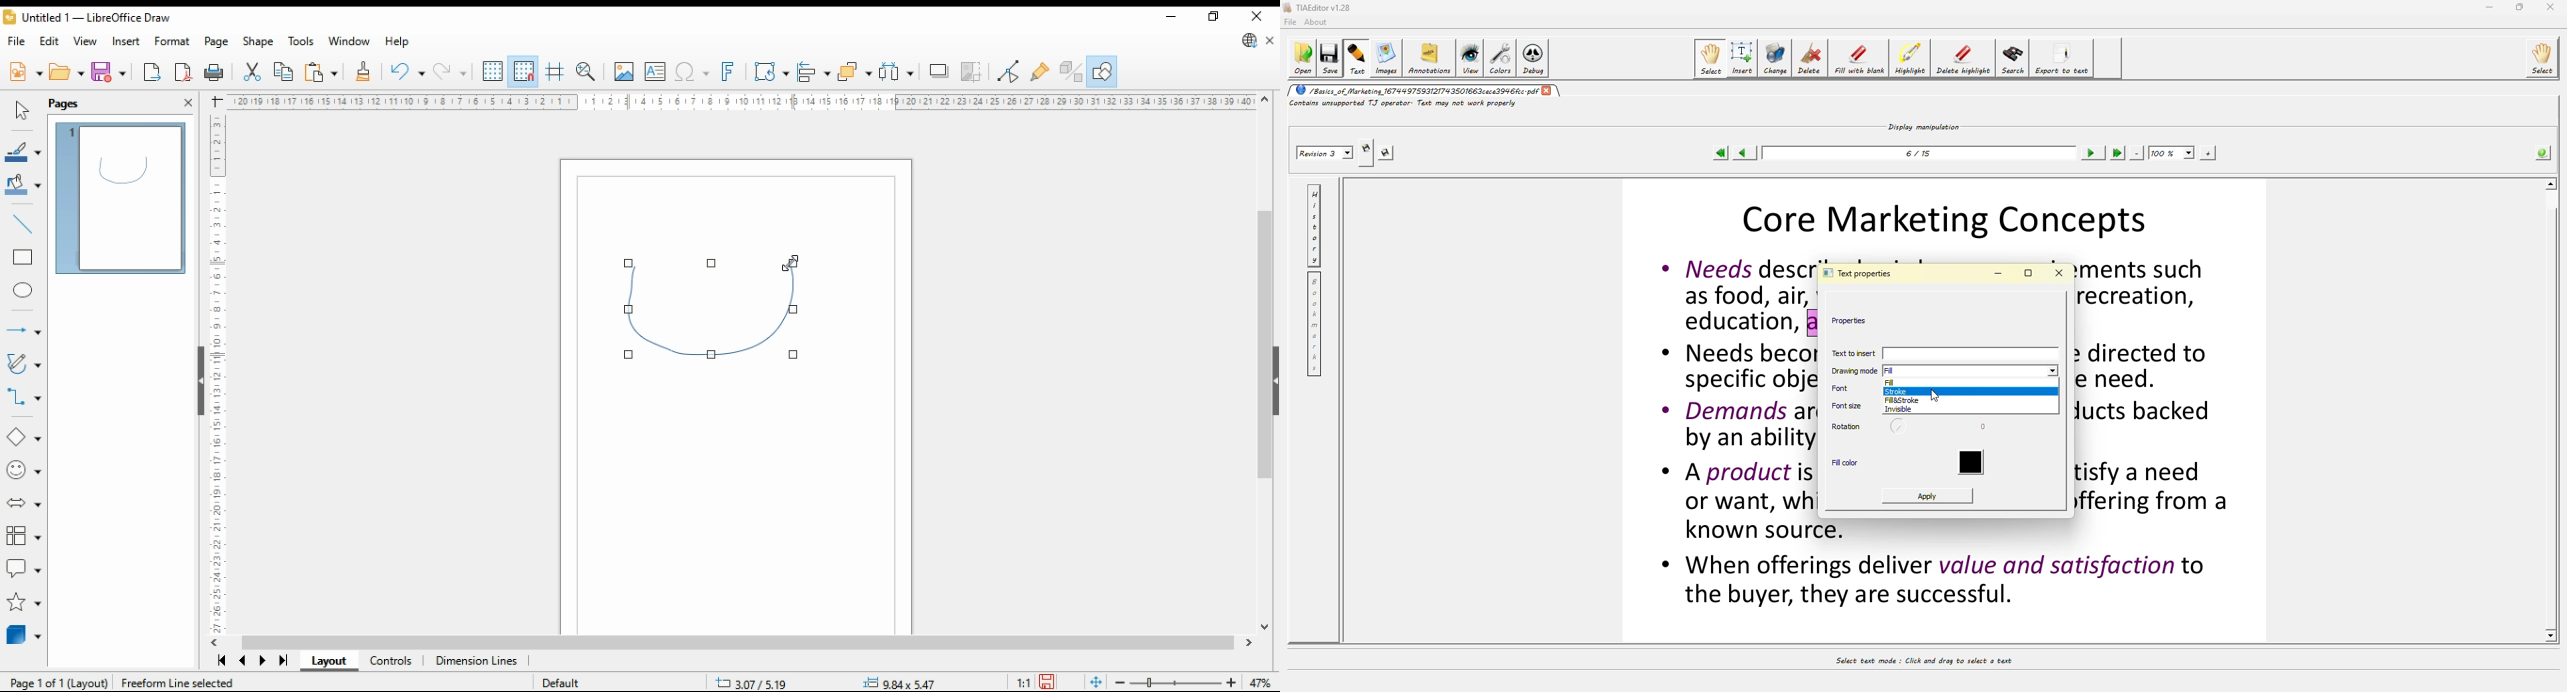  I want to click on insert line, so click(21, 223).